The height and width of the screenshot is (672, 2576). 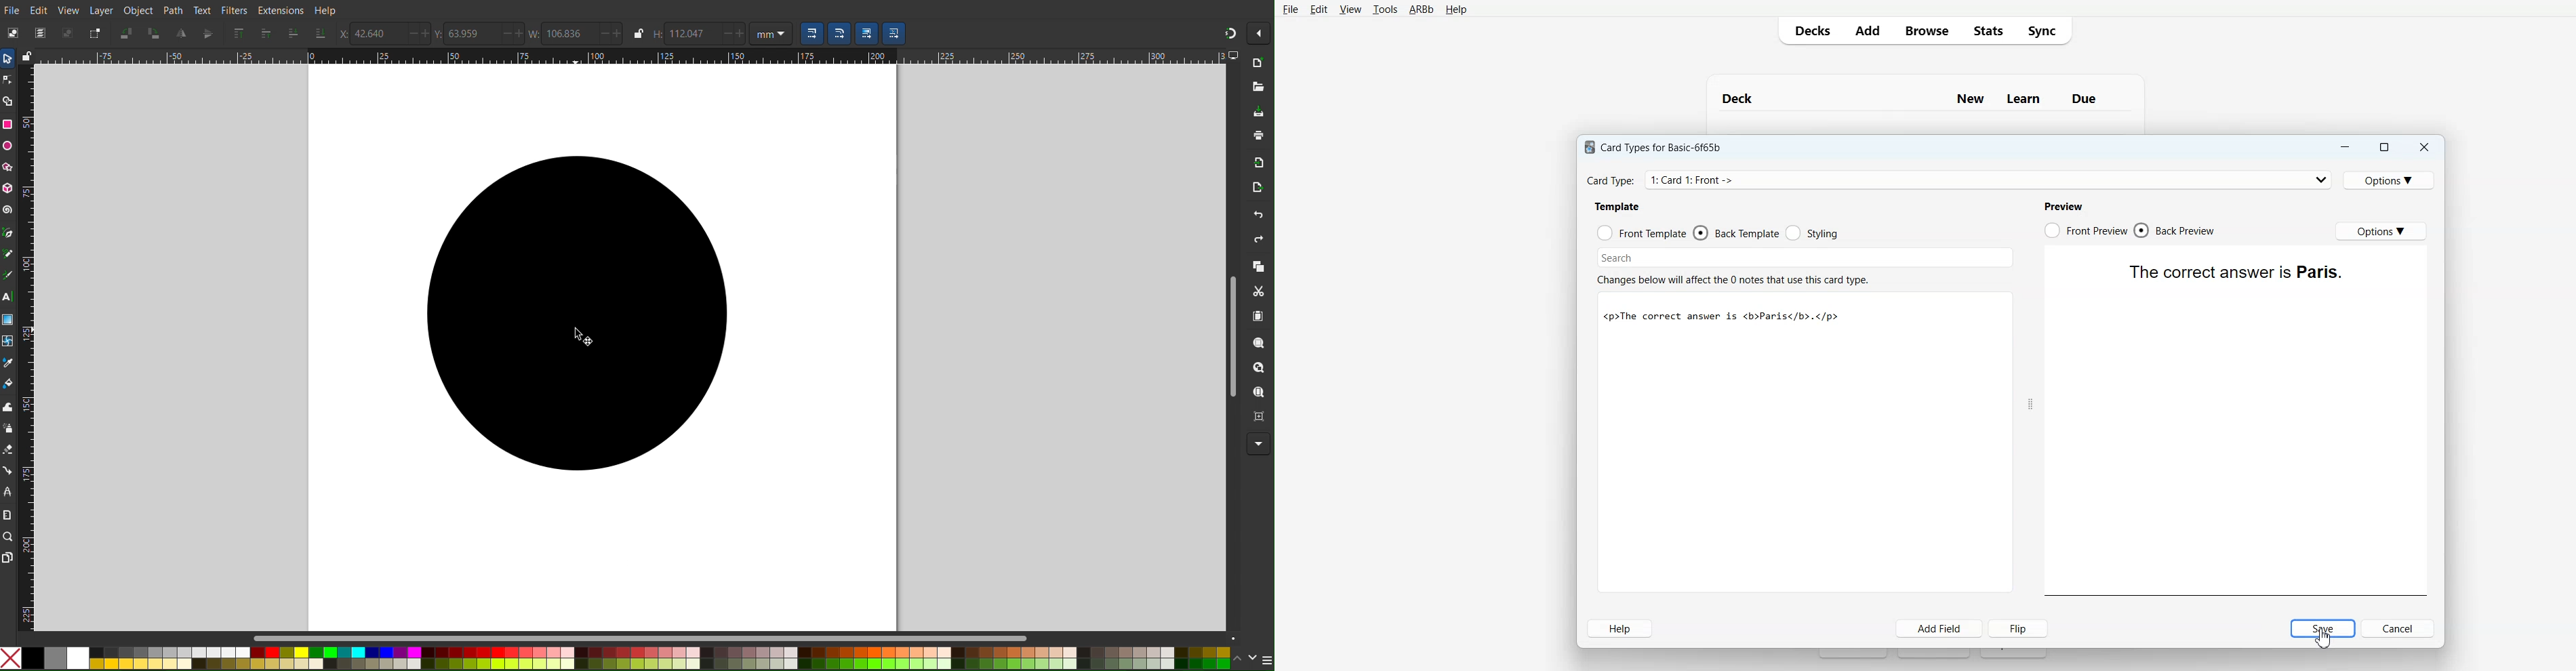 I want to click on Decks, so click(x=1809, y=30).